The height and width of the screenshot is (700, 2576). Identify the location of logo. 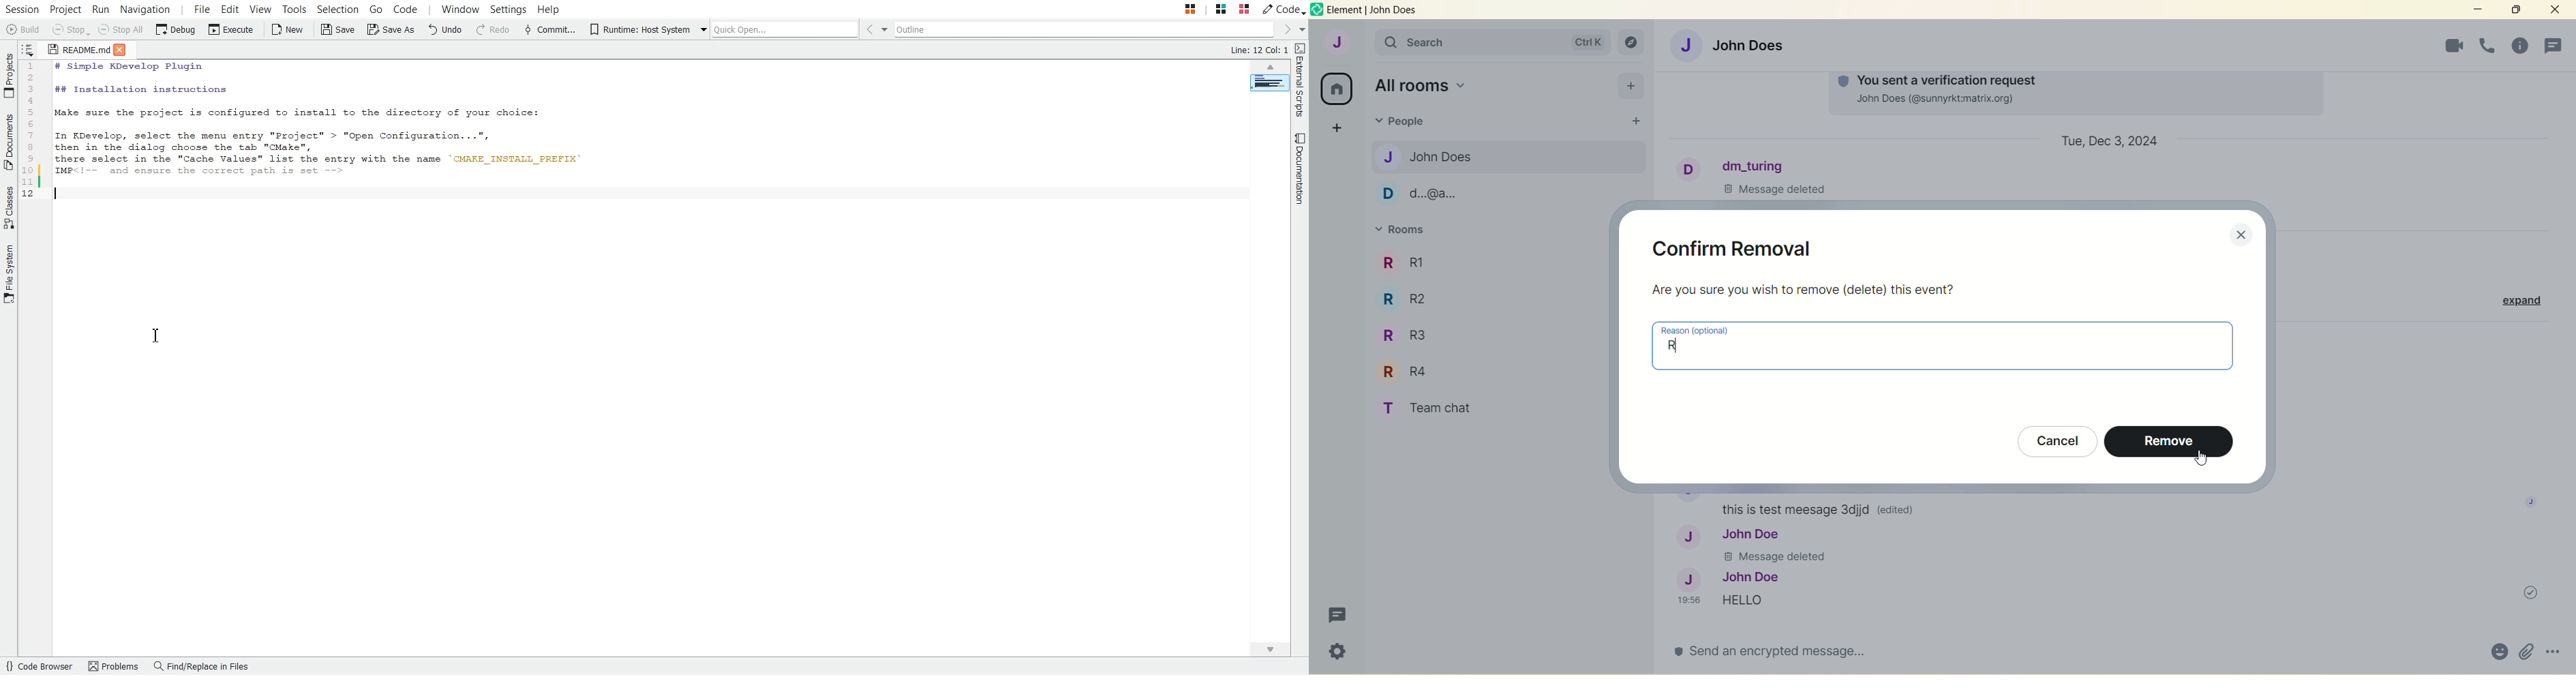
(1317, 11).